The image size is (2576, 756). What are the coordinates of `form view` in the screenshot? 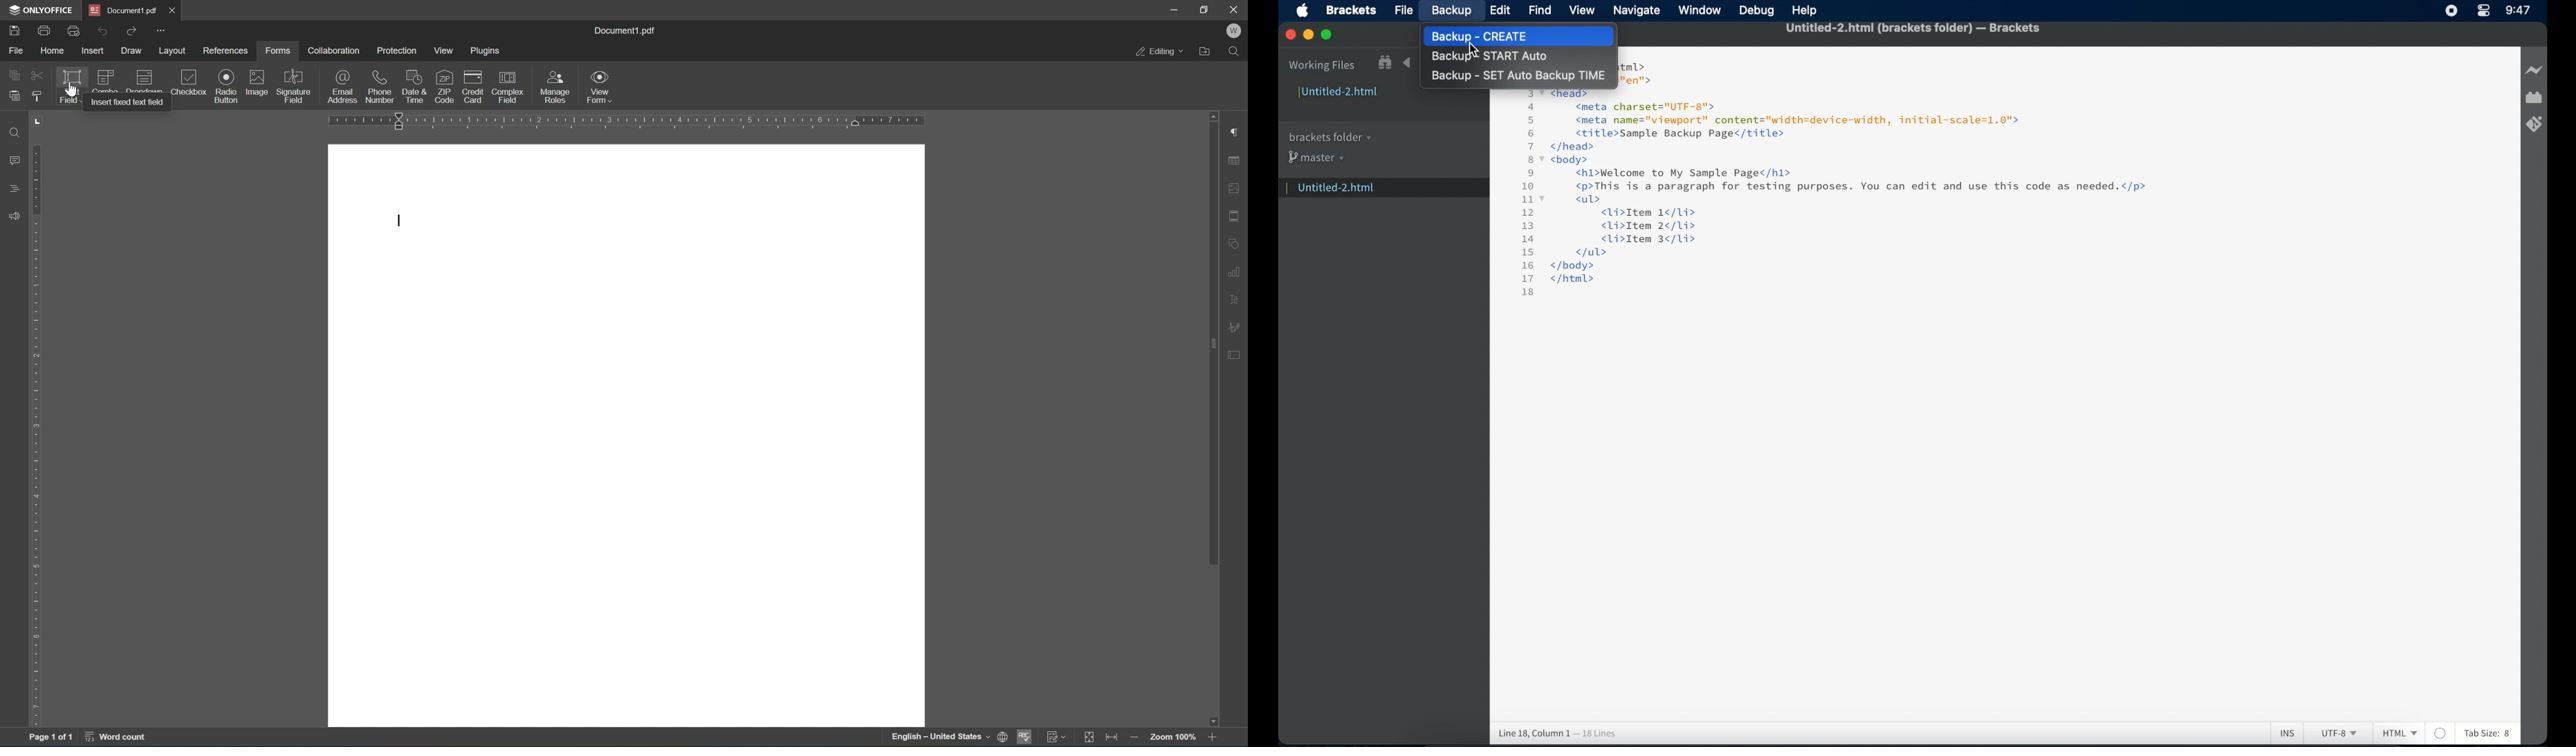 It's located at (598, 86).